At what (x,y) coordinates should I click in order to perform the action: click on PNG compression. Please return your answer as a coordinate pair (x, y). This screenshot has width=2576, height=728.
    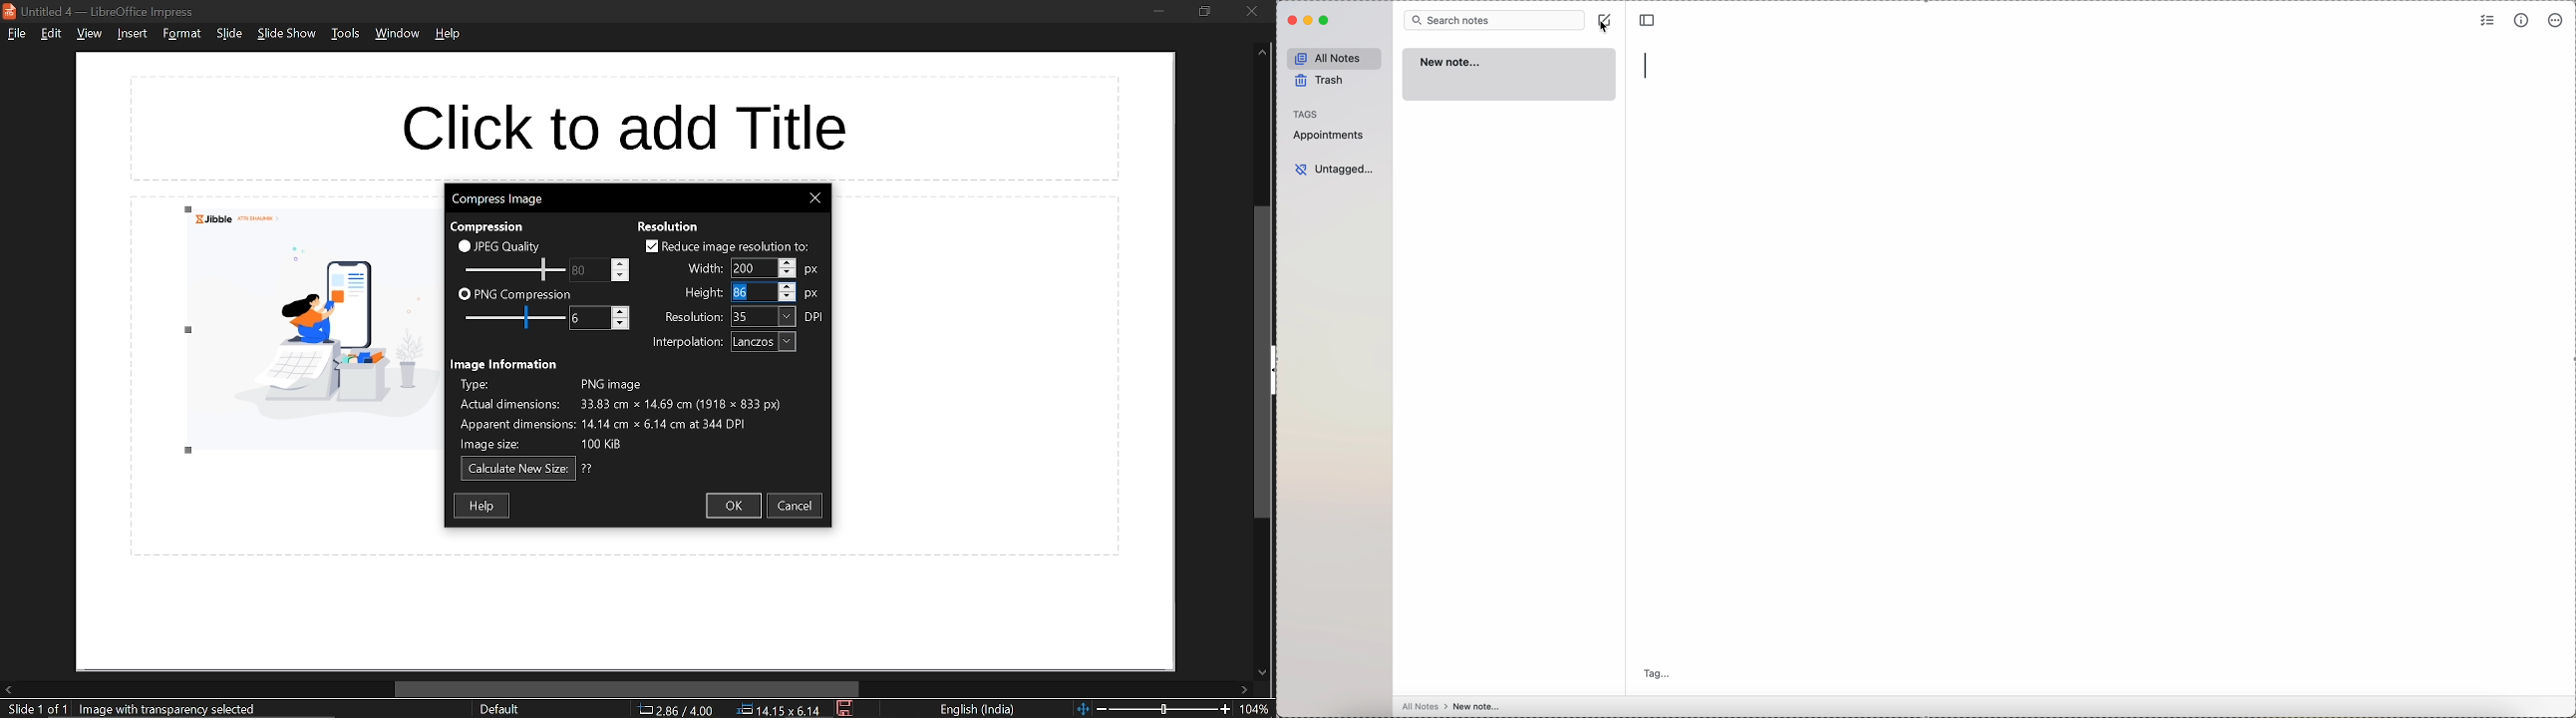
    Looking at the image, I should click on (514, 295).